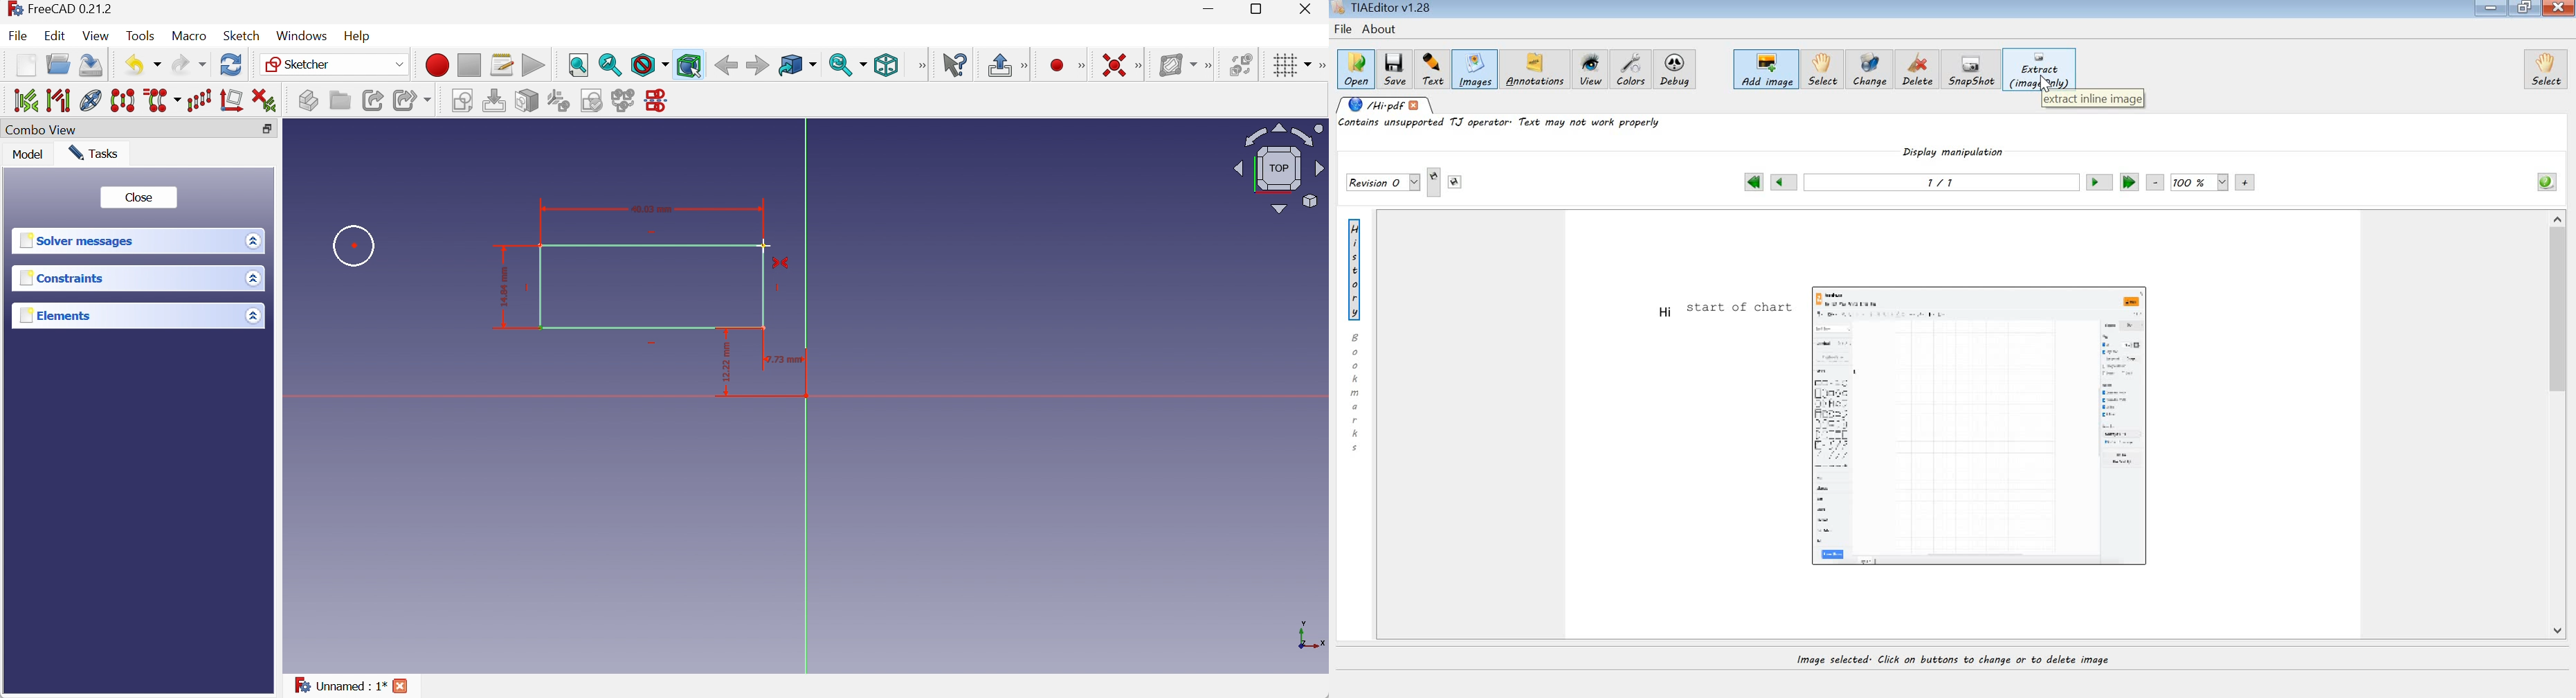 The width and height of the screenshot is (2576, 700). I want to click on Refresh, so click(232, 64).